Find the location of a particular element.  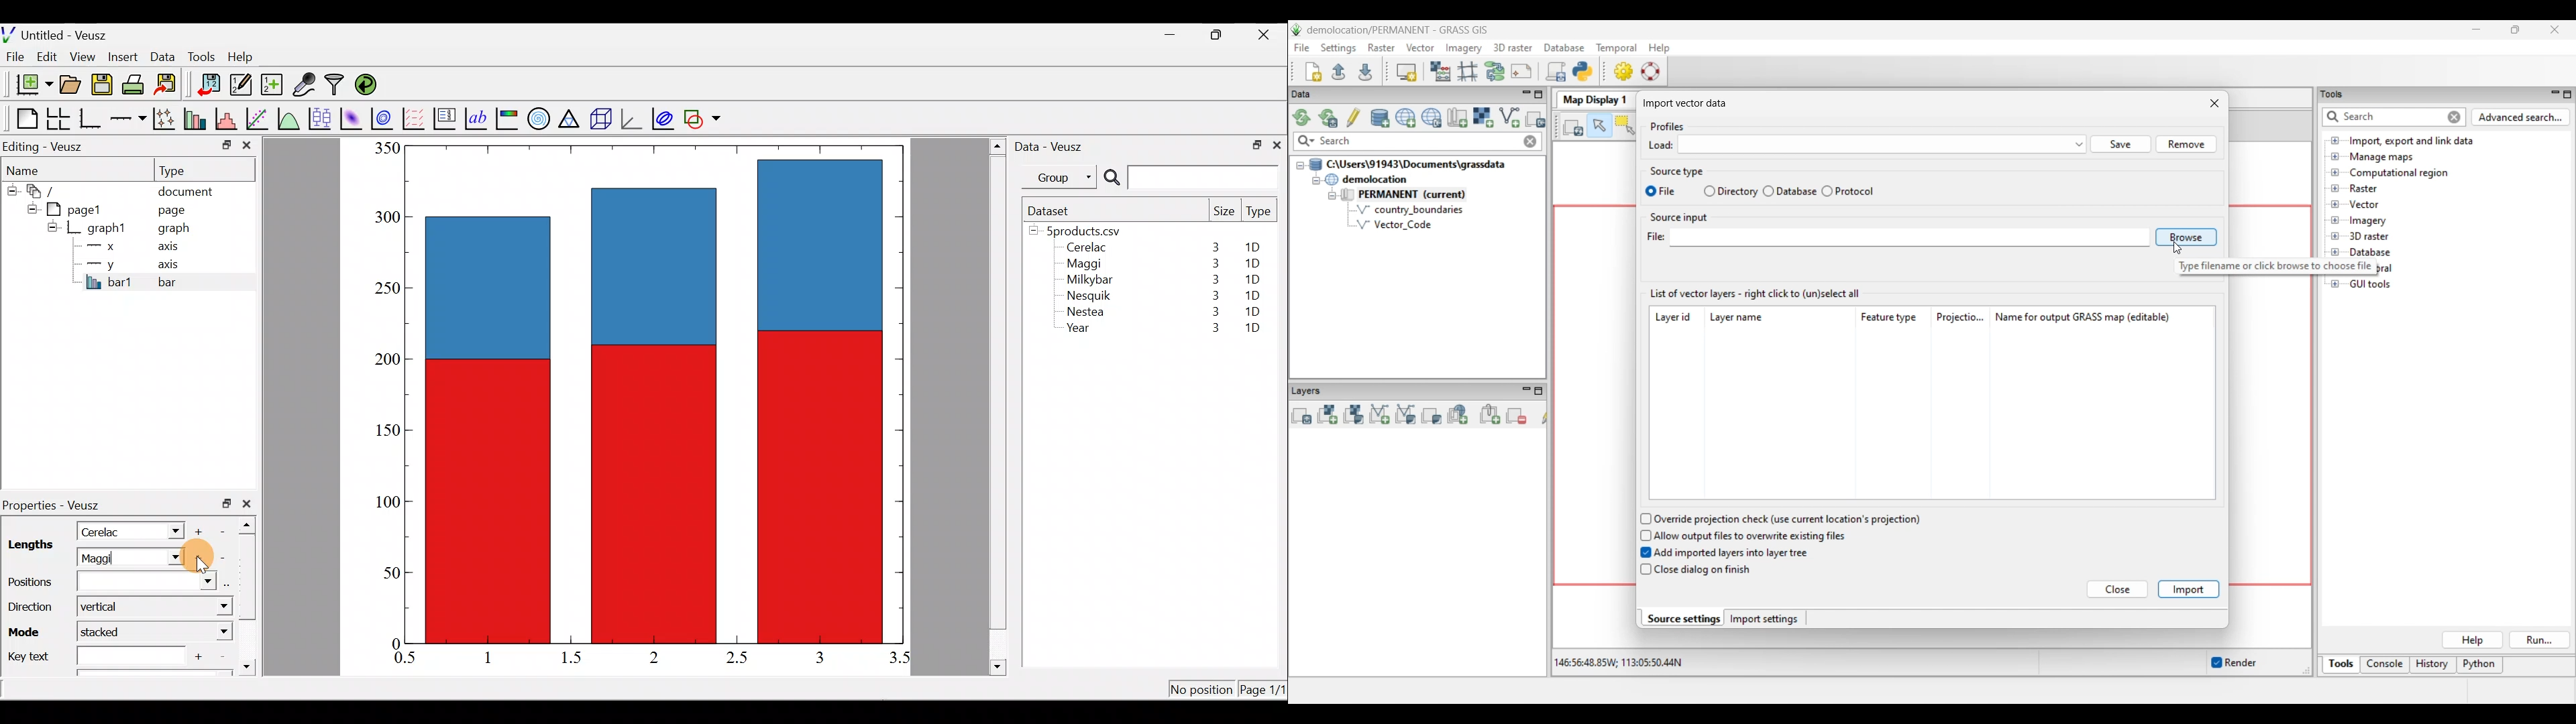

3.5 is located at coordinates (901, 660).